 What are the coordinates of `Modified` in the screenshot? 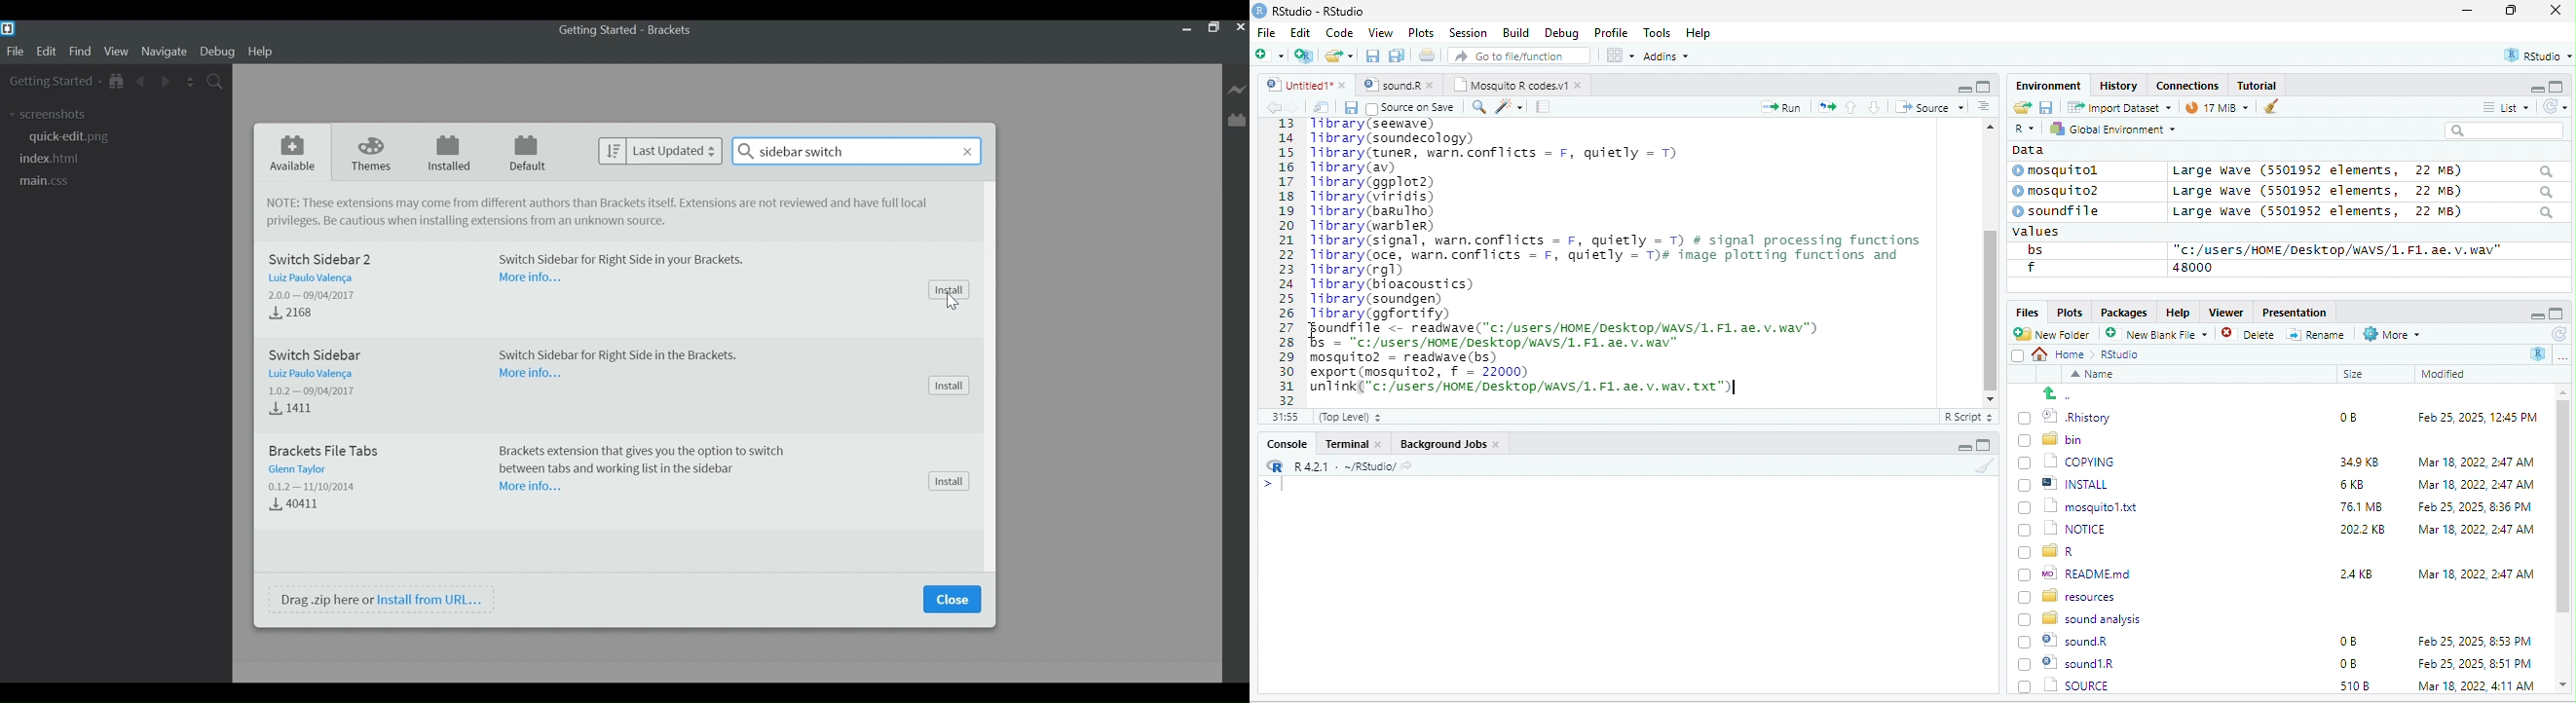 It's located at (2445, 374).